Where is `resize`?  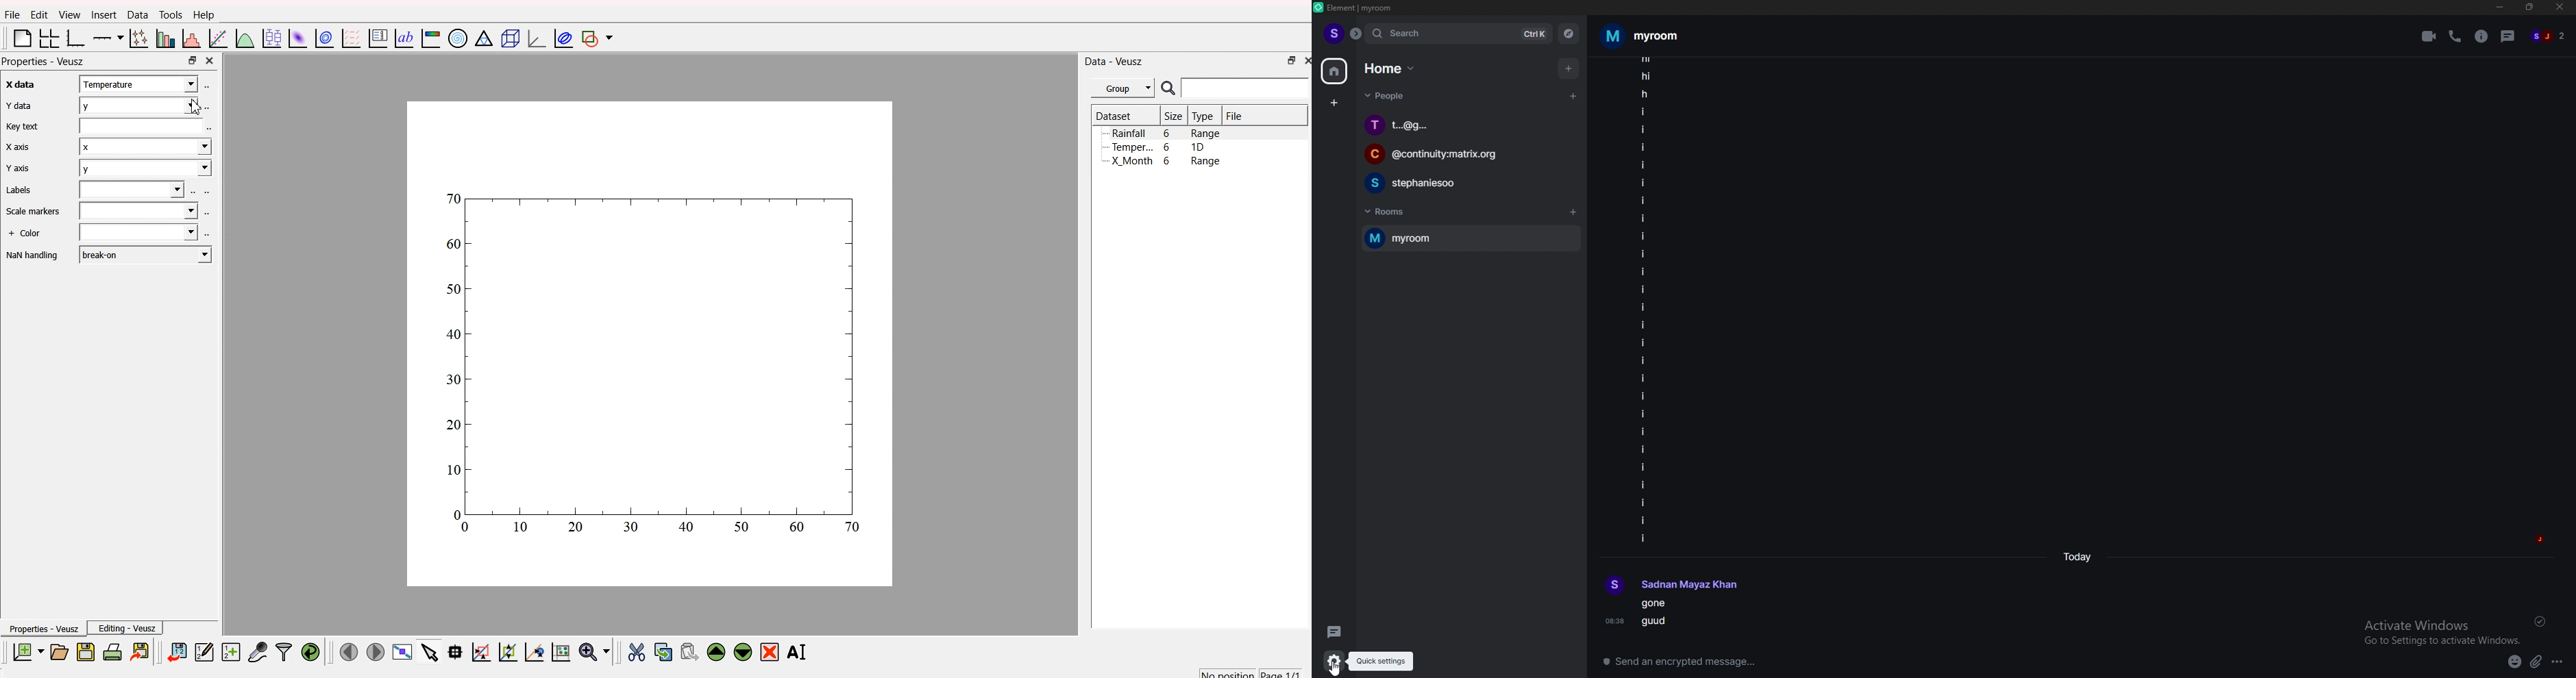 resize is located at coordinates (2532, 7).